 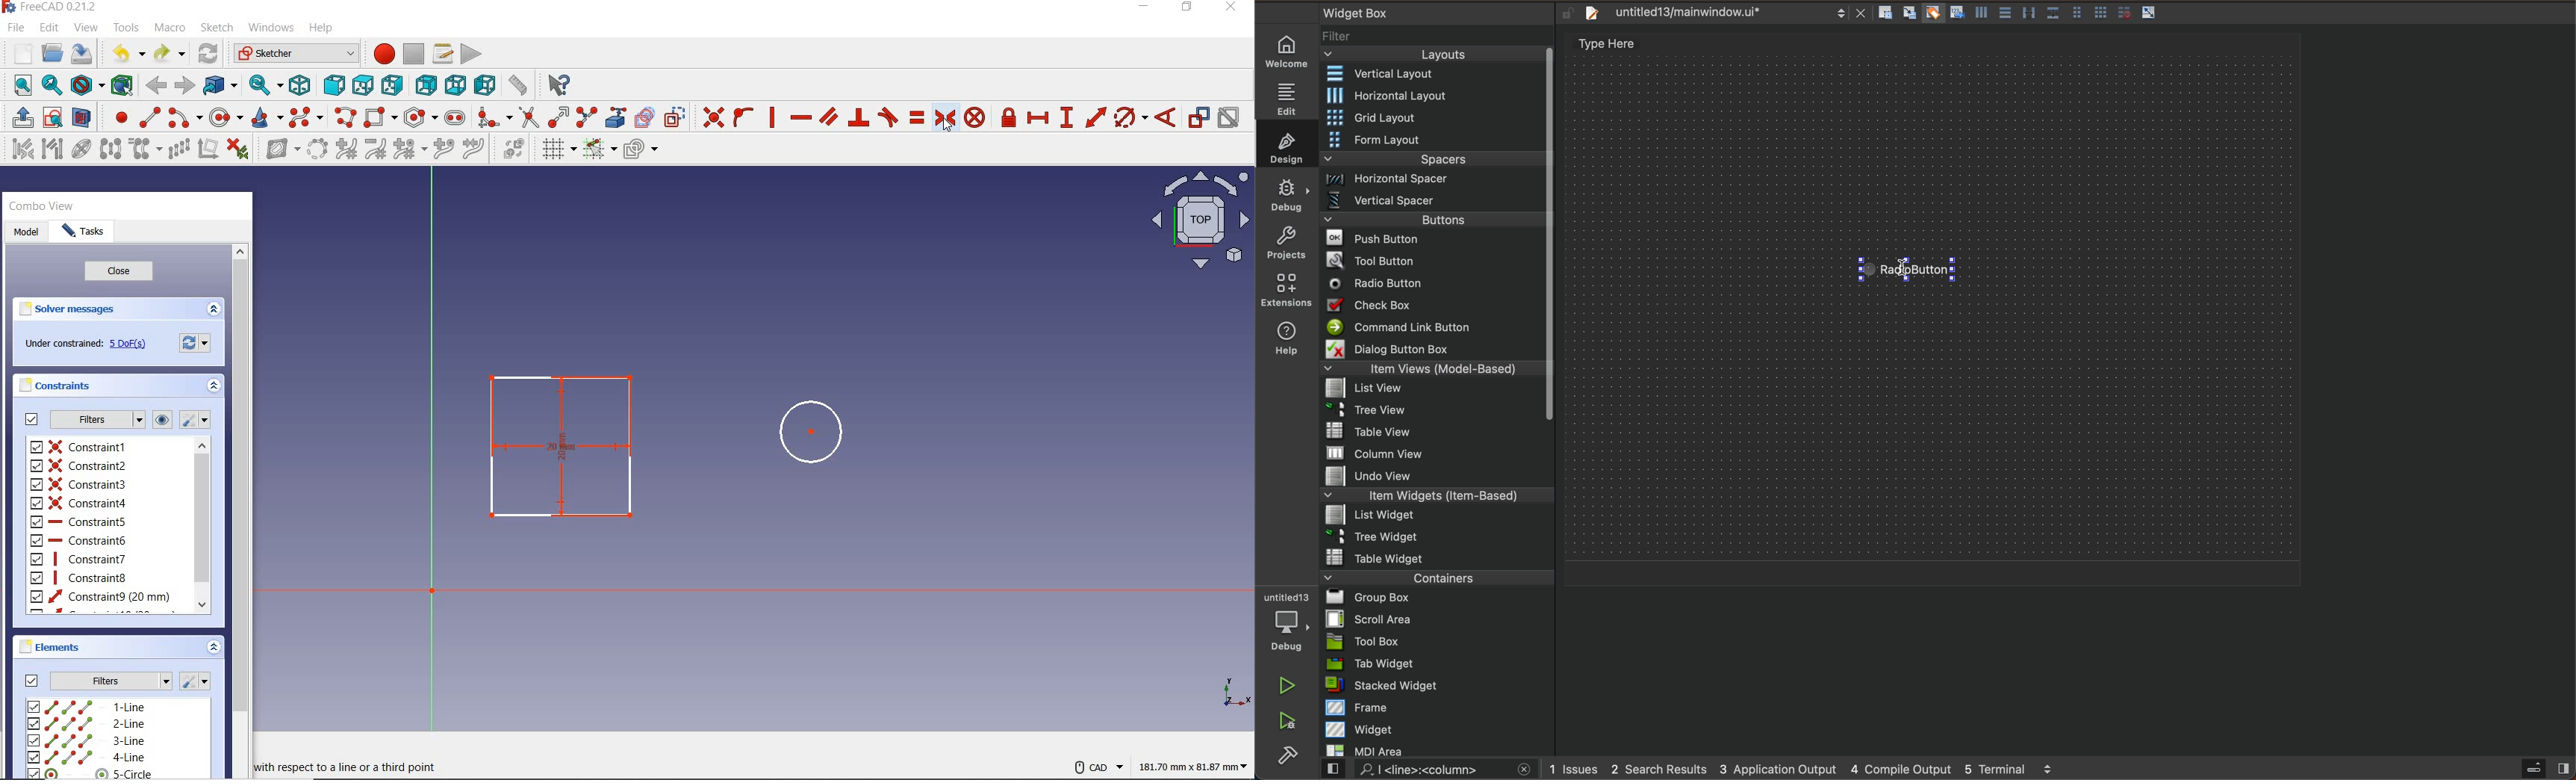 What do you see at coordinates (1438, 40) in the screenshot?
I see `filter` at bounding box center [1438, 40].